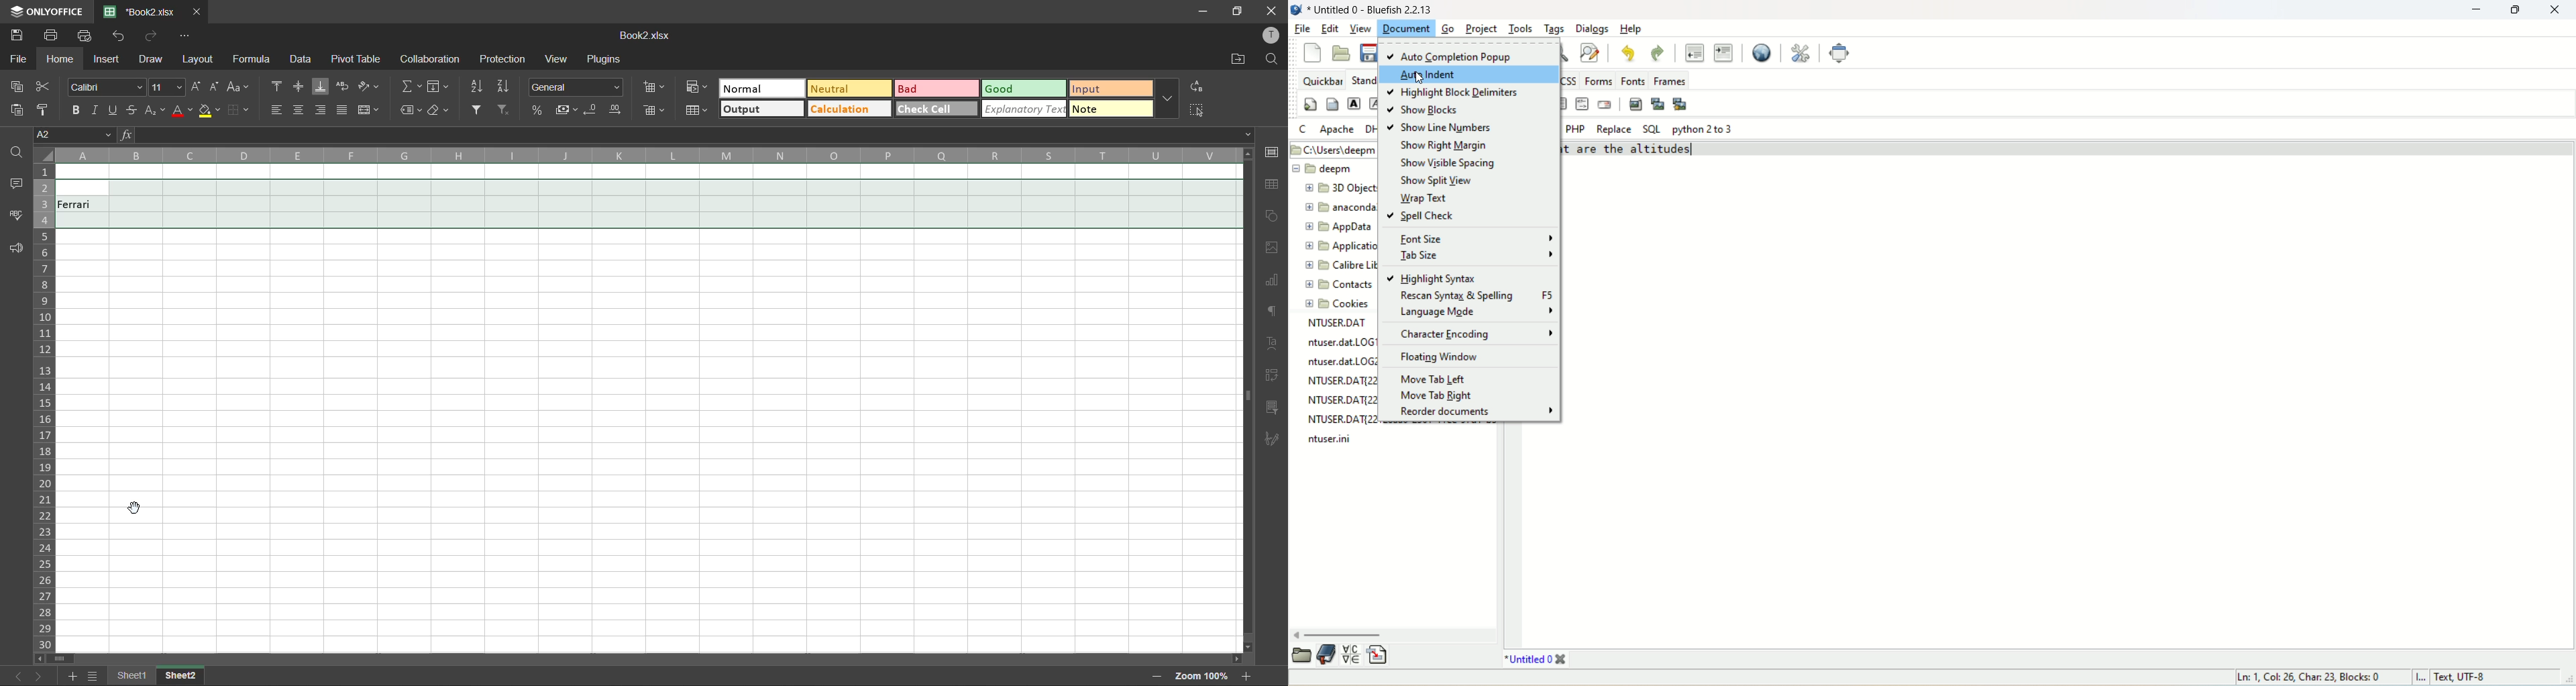  I want to click on draw, so click(149, 58).